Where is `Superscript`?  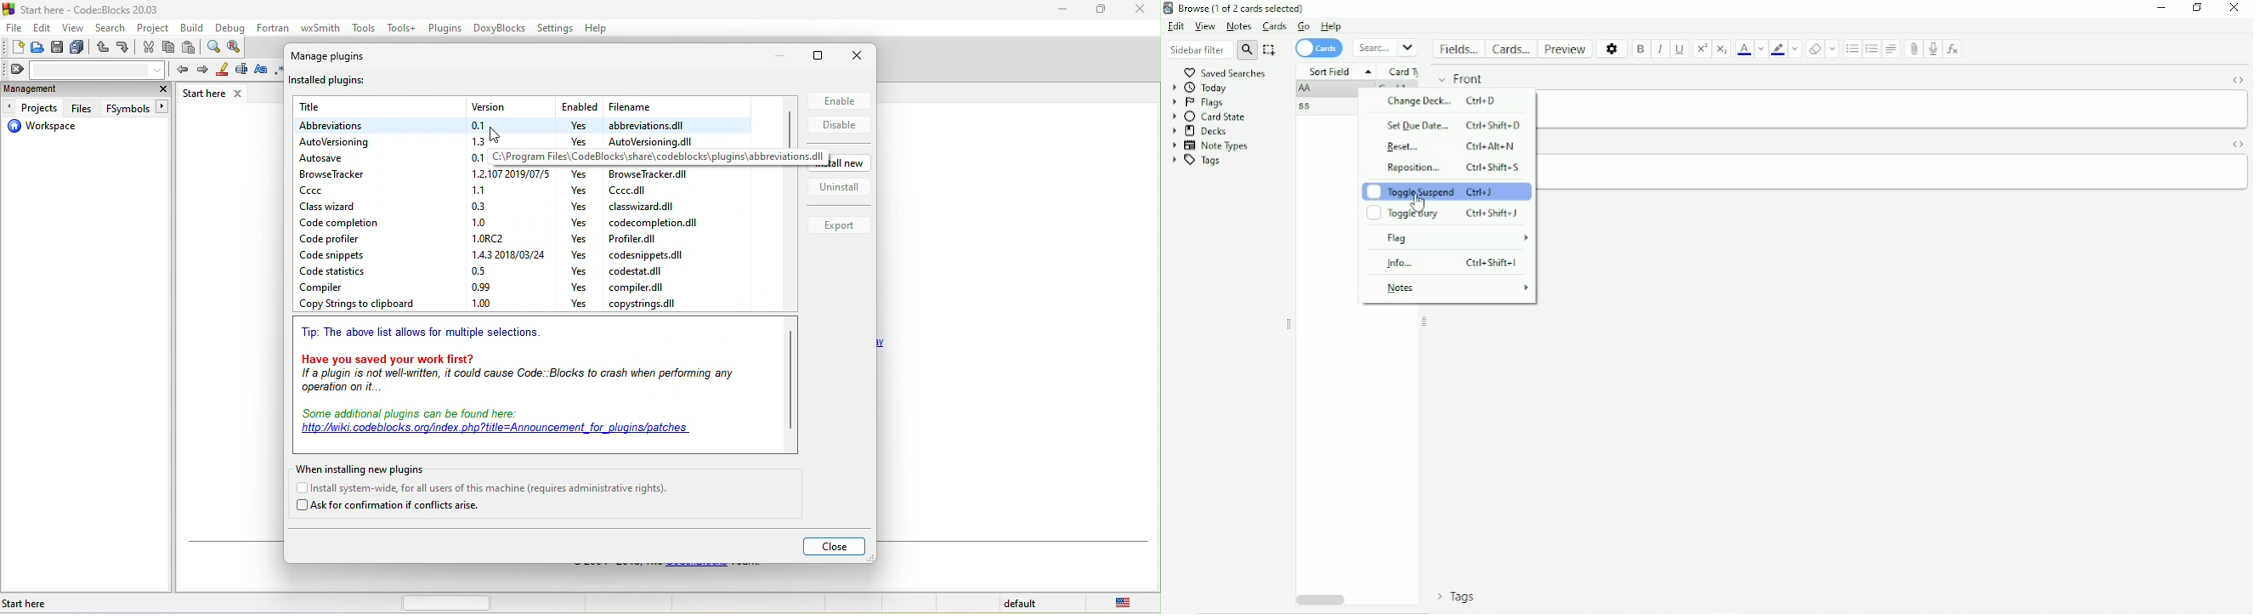
Superscript is located at coordinates (1702, 49).